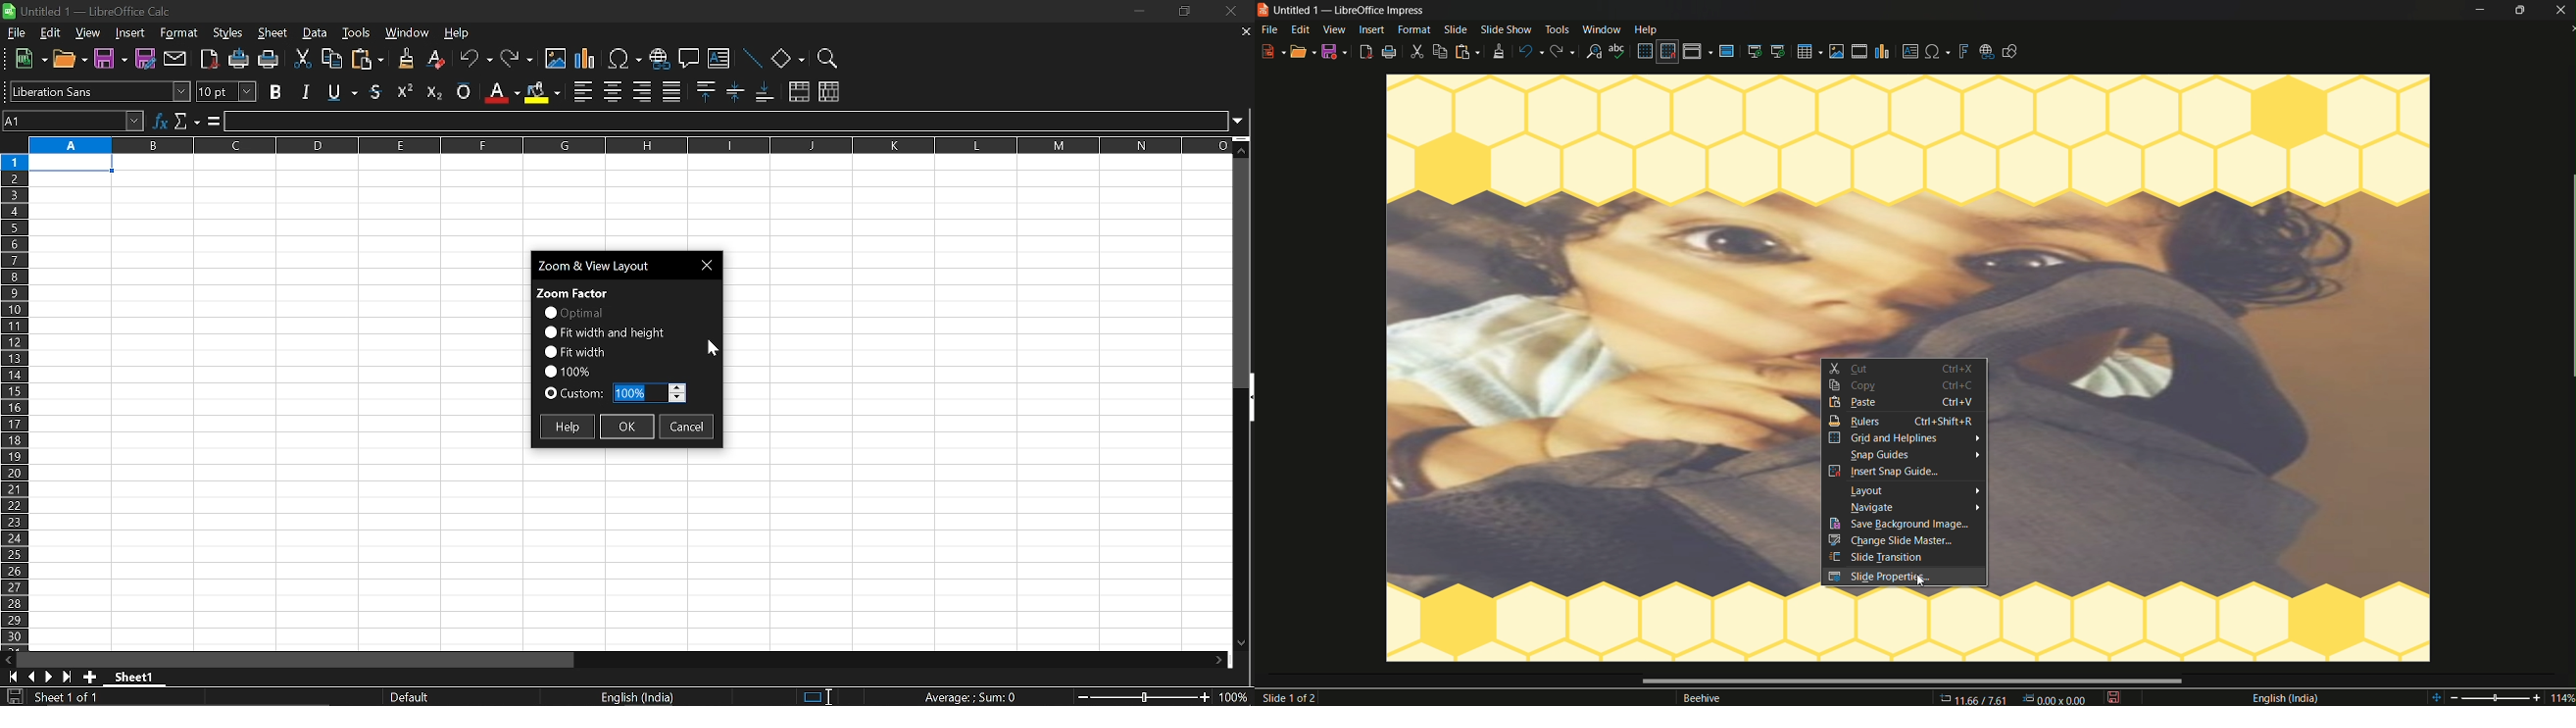  Describe the element at coordinates (787, 60) in the screenshot. I see `shapes` at that location.